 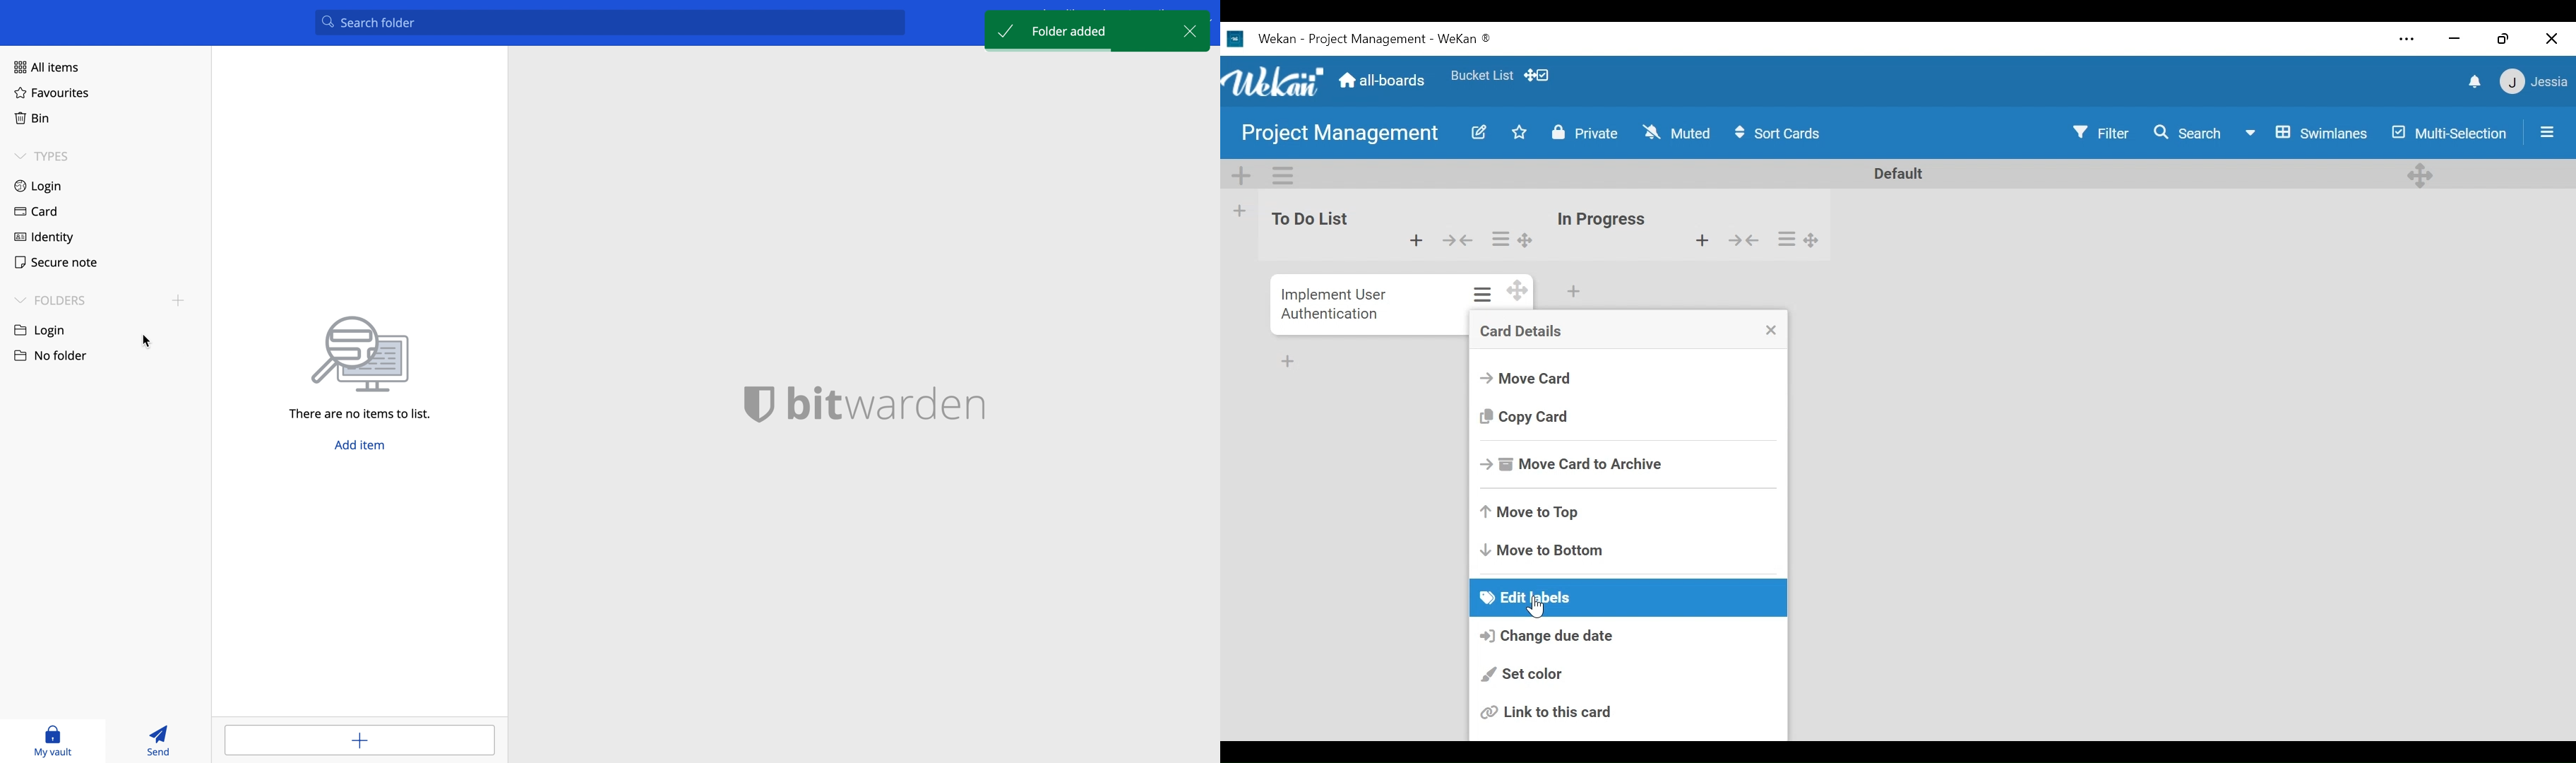 What do you see at coordinates (1535, 513) in the screenshot?
I see `Move to Top` at bounding box center [1535, 513].